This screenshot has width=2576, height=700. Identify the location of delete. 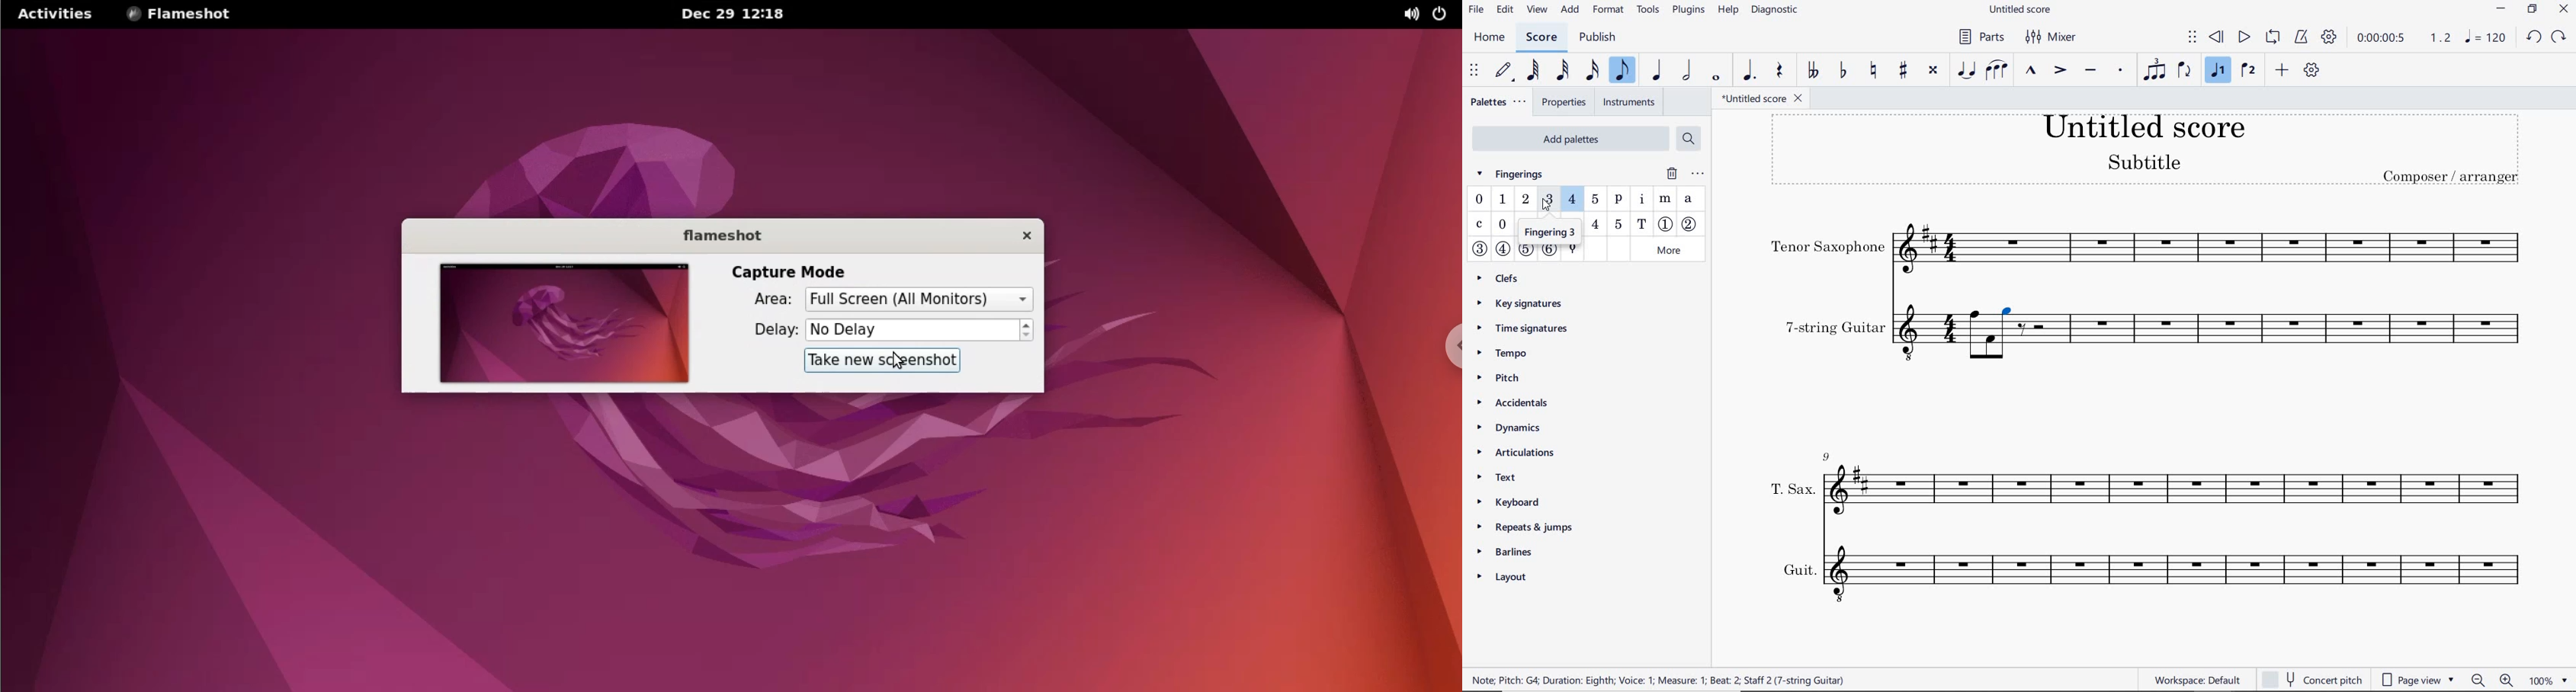
(1671, 174).